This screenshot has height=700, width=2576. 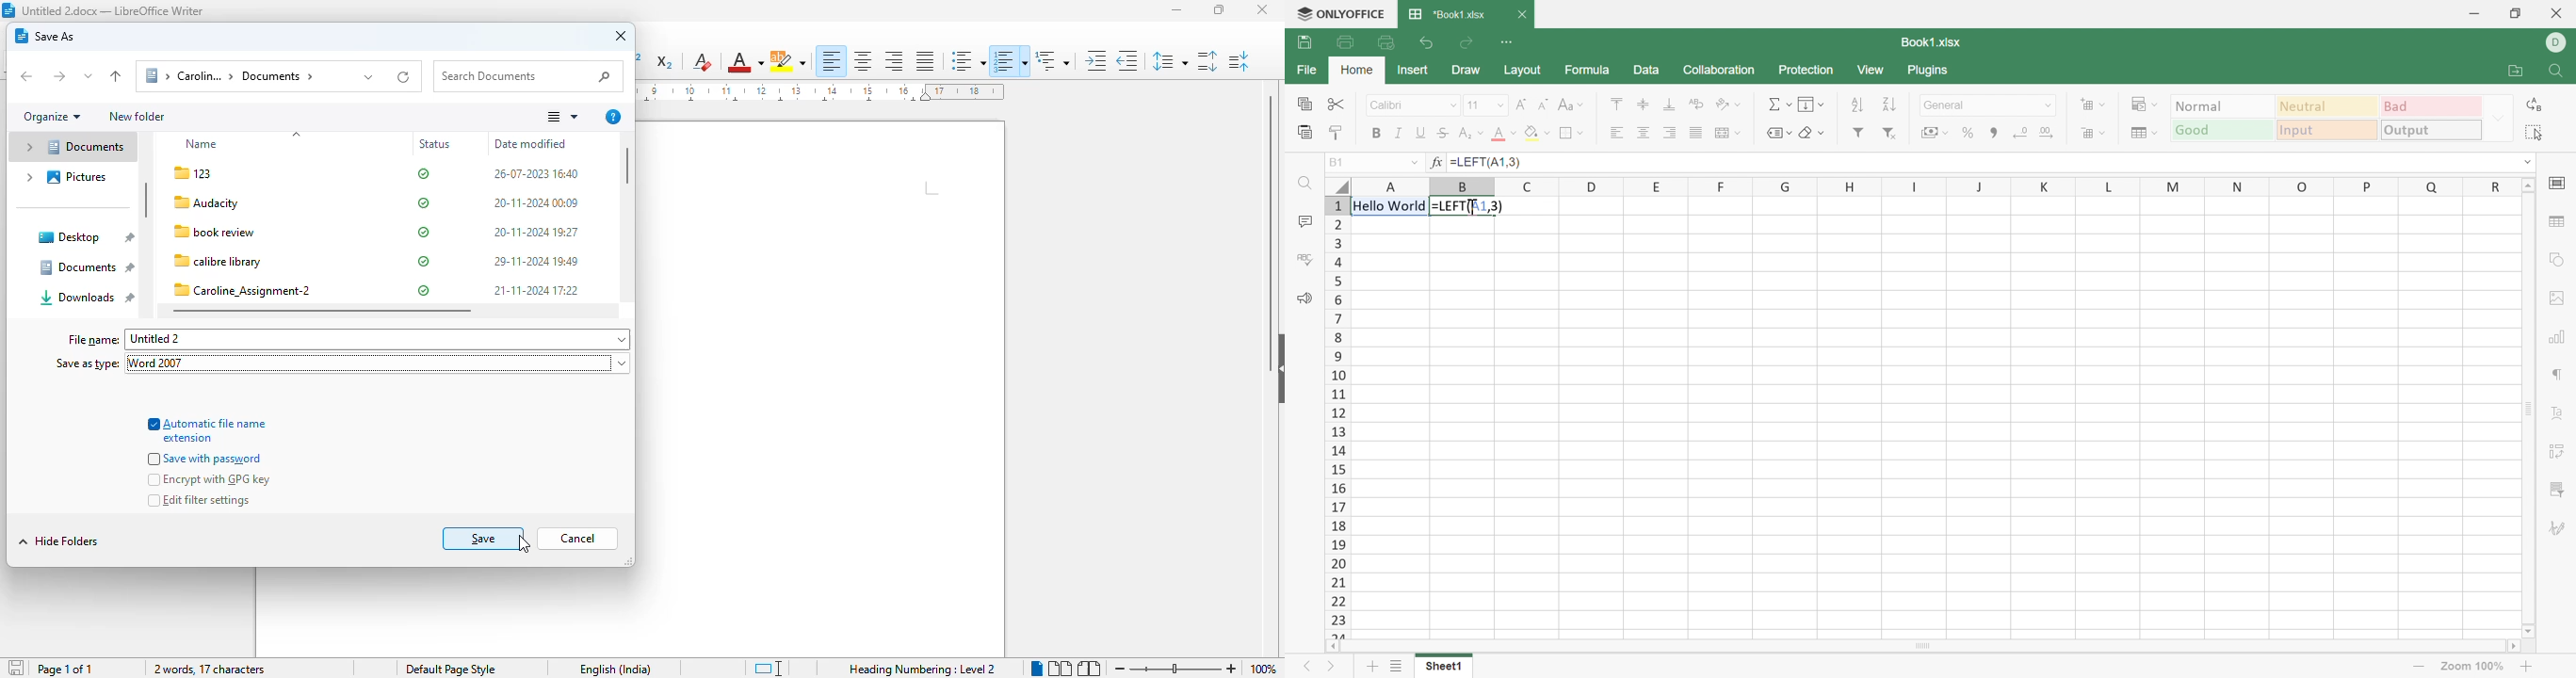 What do you see at coordinates (1993, 135) in the screenshot?
I see `Comma style` at bounding box center [1993, 135].